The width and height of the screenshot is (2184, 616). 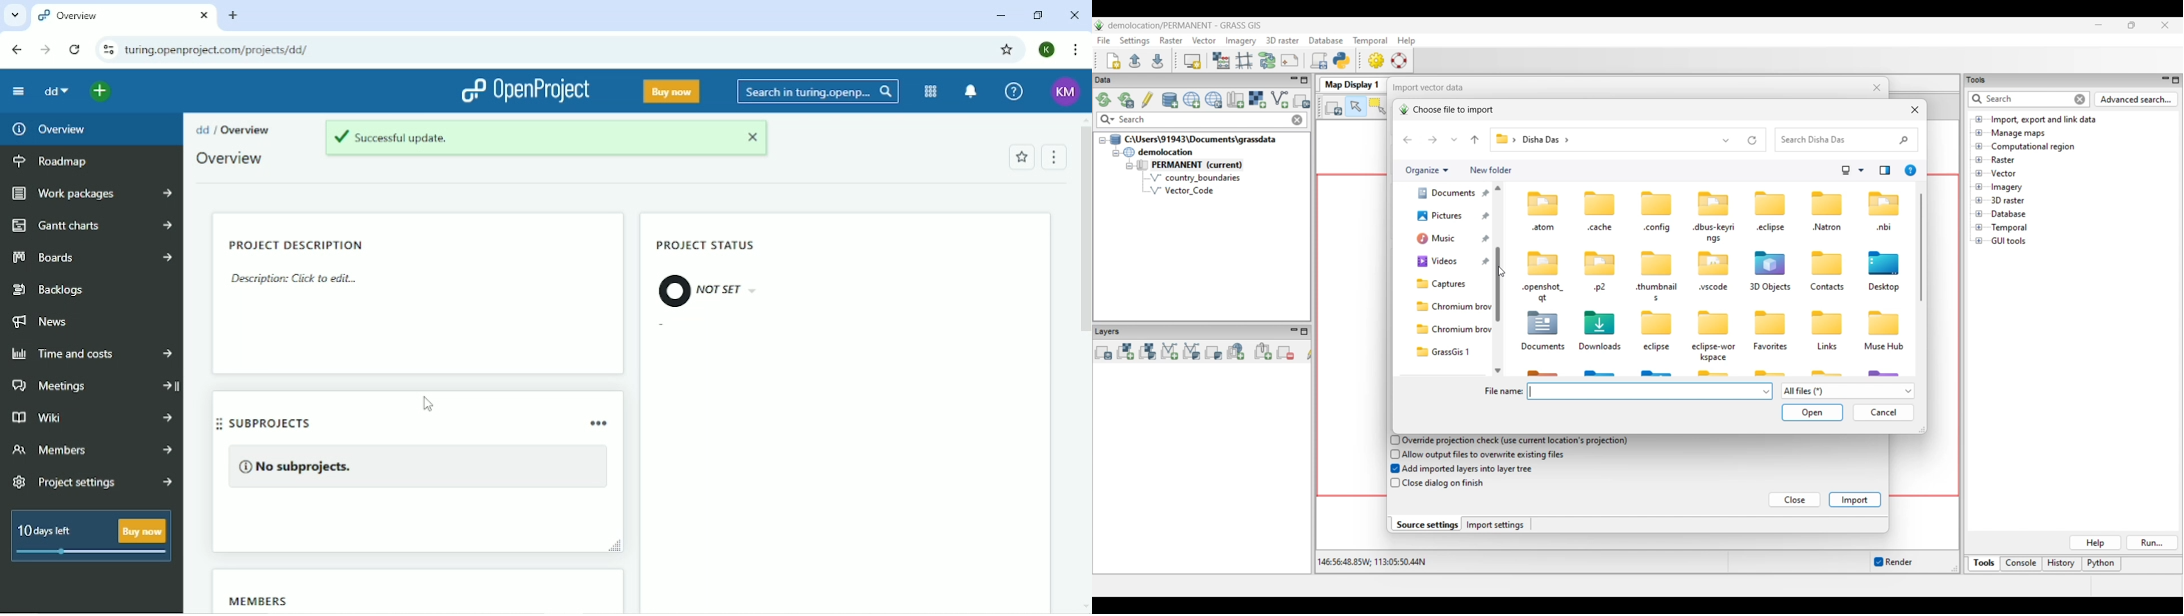 I want to click on Time and costs, so click(x=93, y=354).